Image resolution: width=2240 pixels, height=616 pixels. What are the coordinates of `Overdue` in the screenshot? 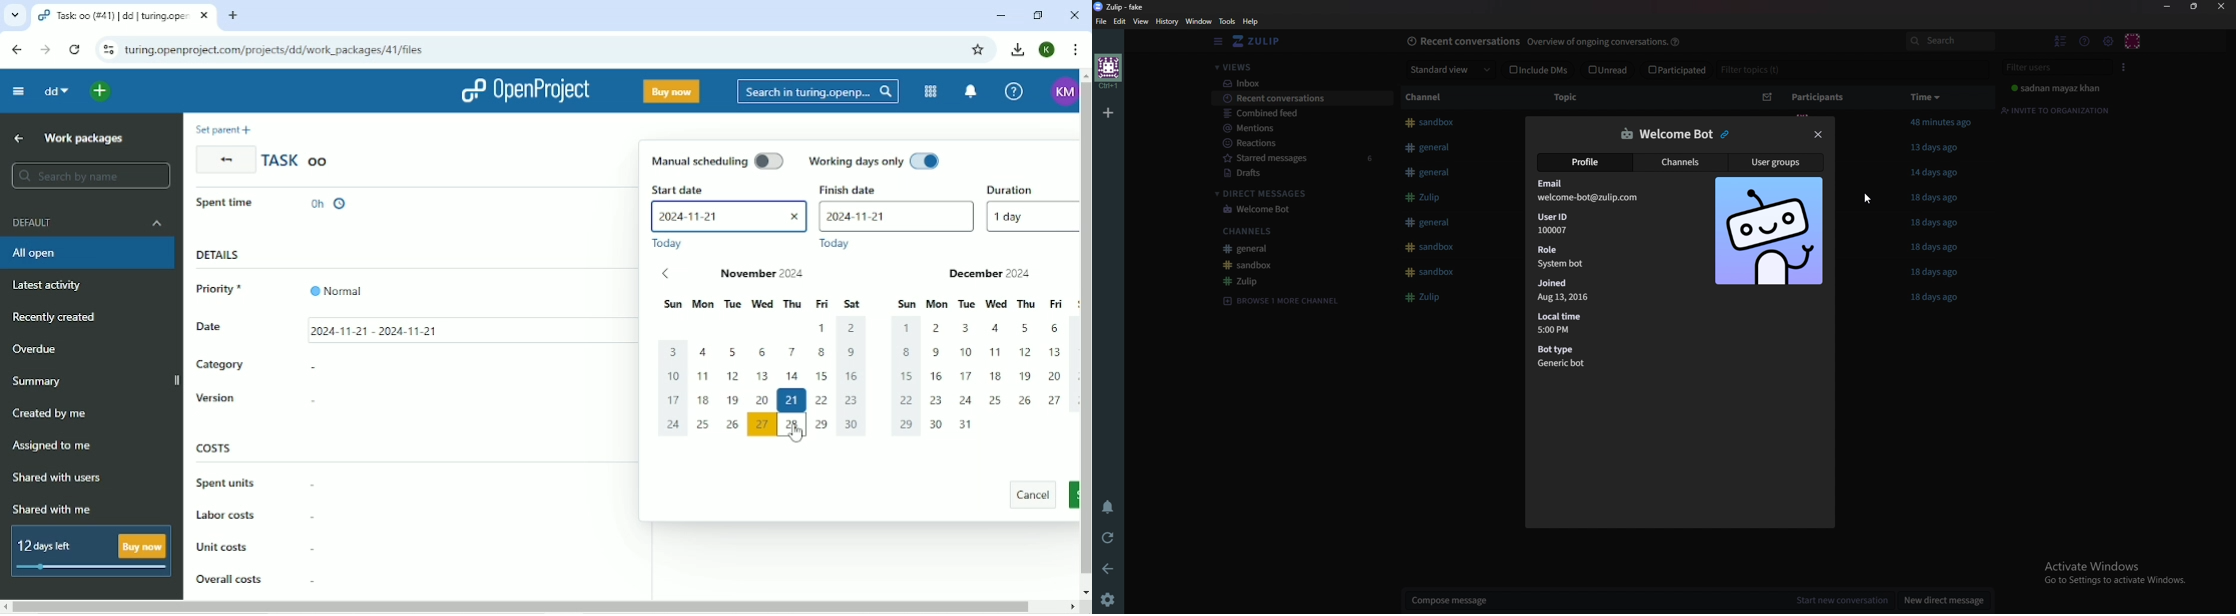 It's located at (39, 348).